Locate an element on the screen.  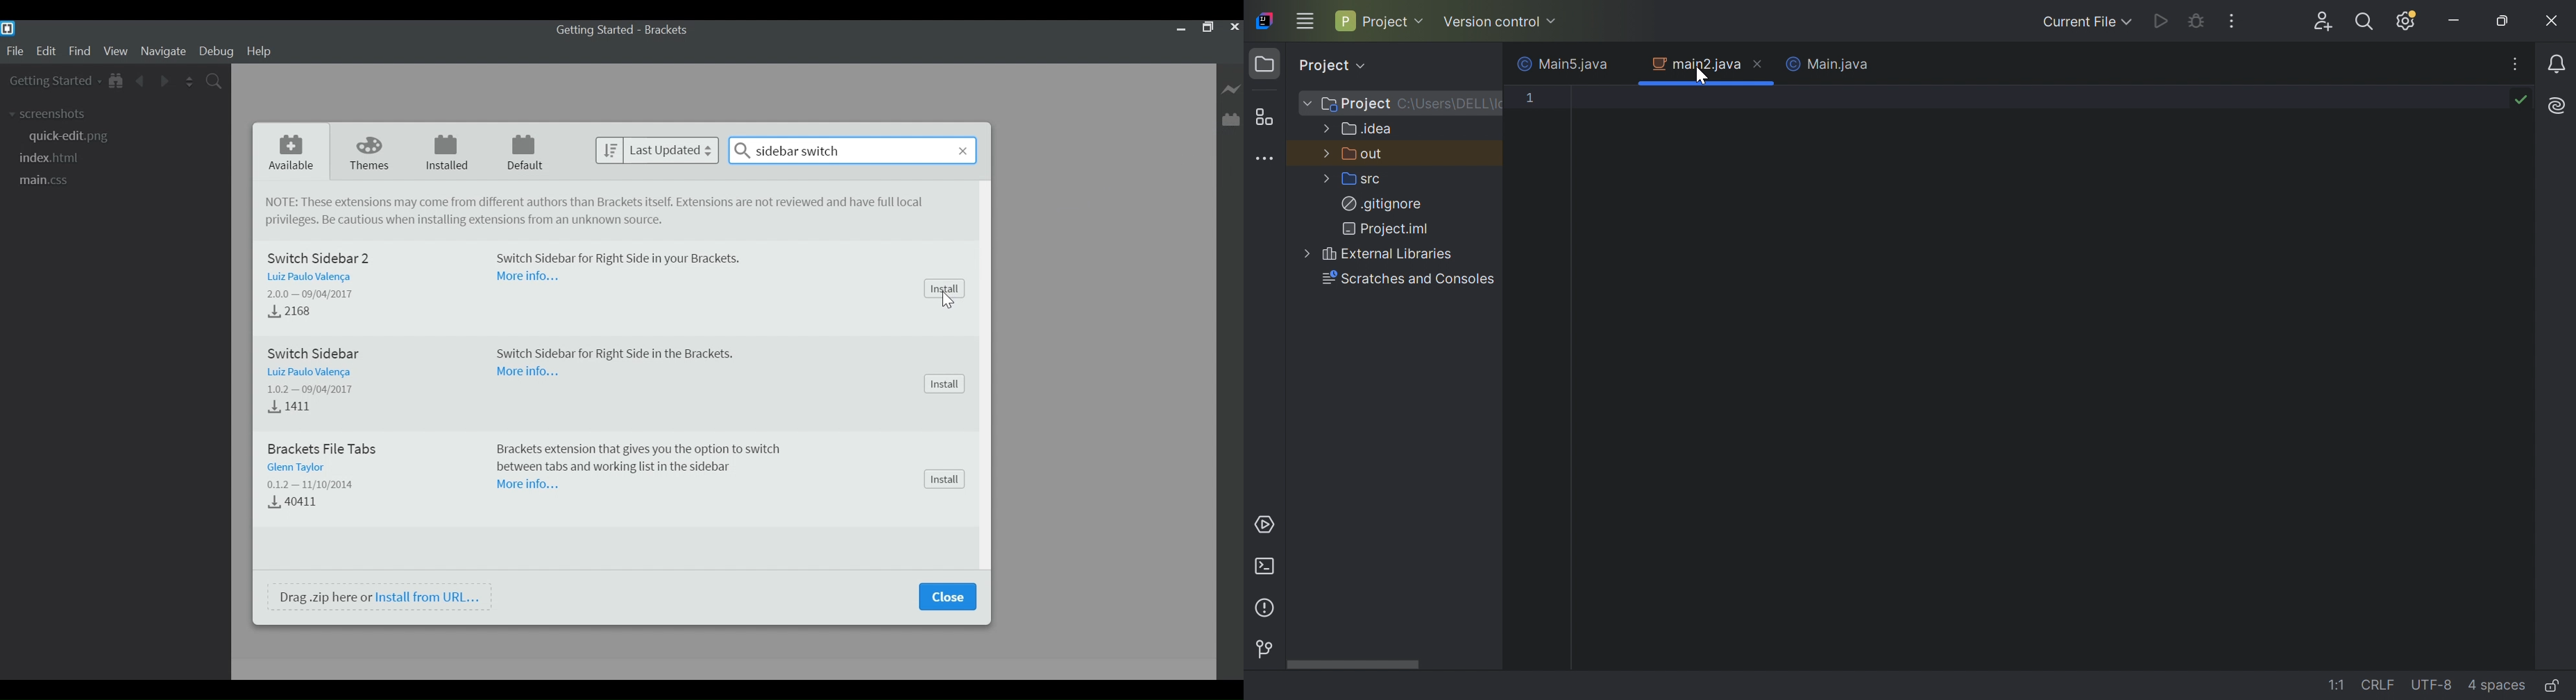
1:! is located at coordinates (2341, 688).